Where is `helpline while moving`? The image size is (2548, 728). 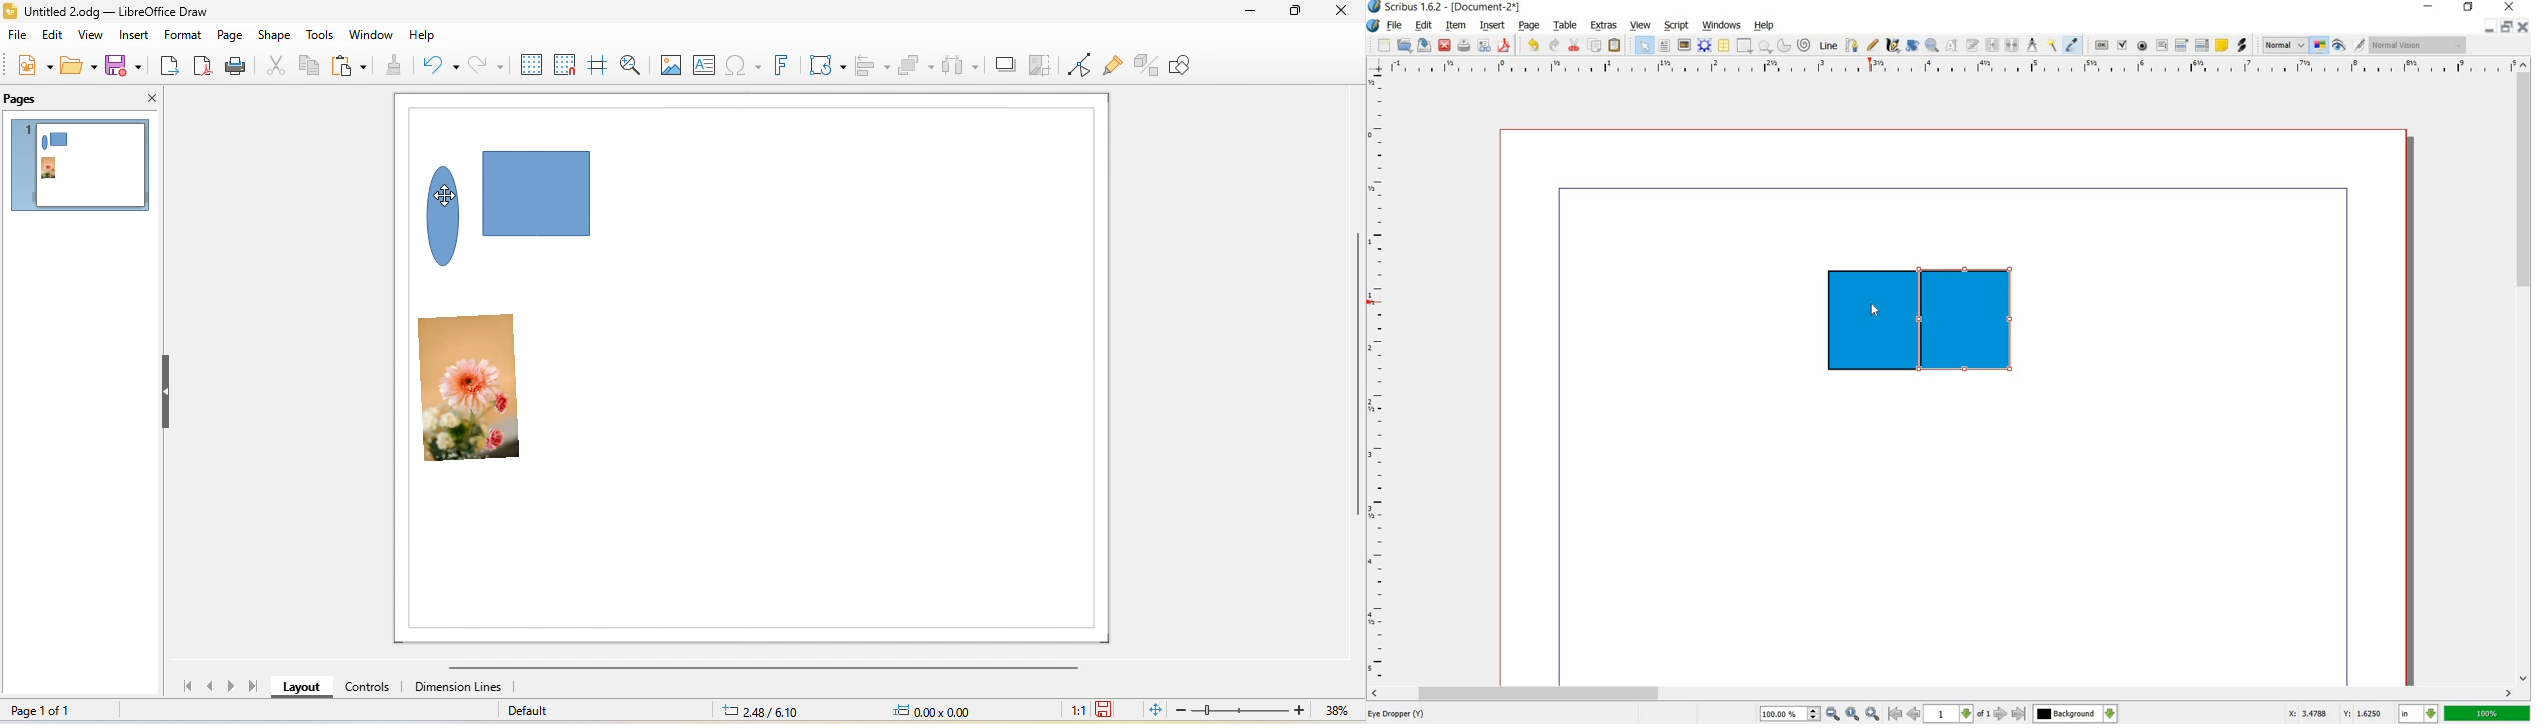 helpline while moving is located at coordinates (598, 62).